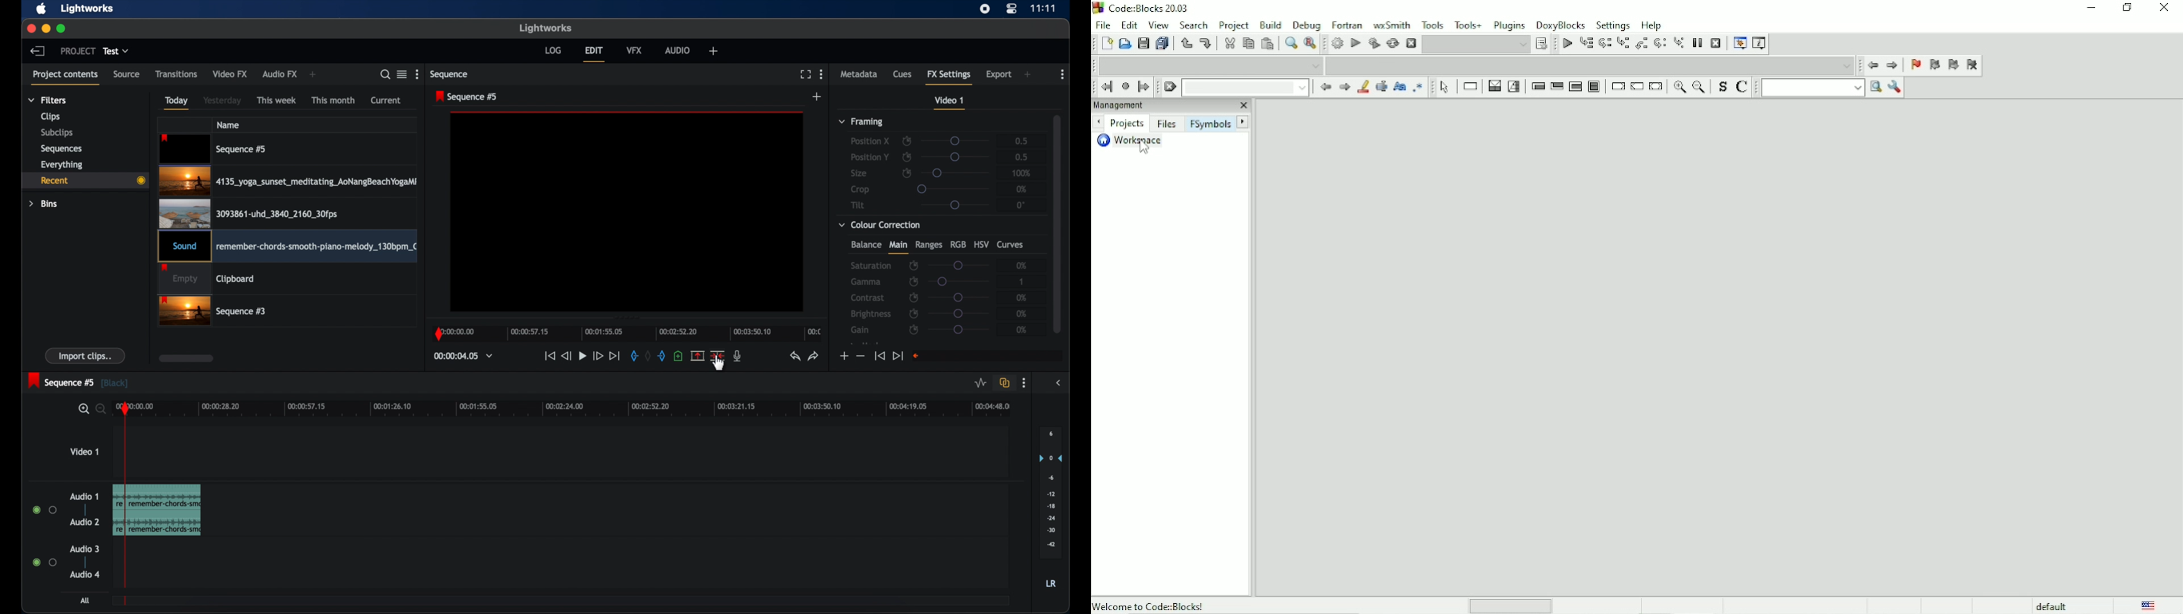 The width and height of the screenshot is (2184, 616). Describe the element at coordinates (1893, 67) in the screenshot. I see `Jump forward` at that location.